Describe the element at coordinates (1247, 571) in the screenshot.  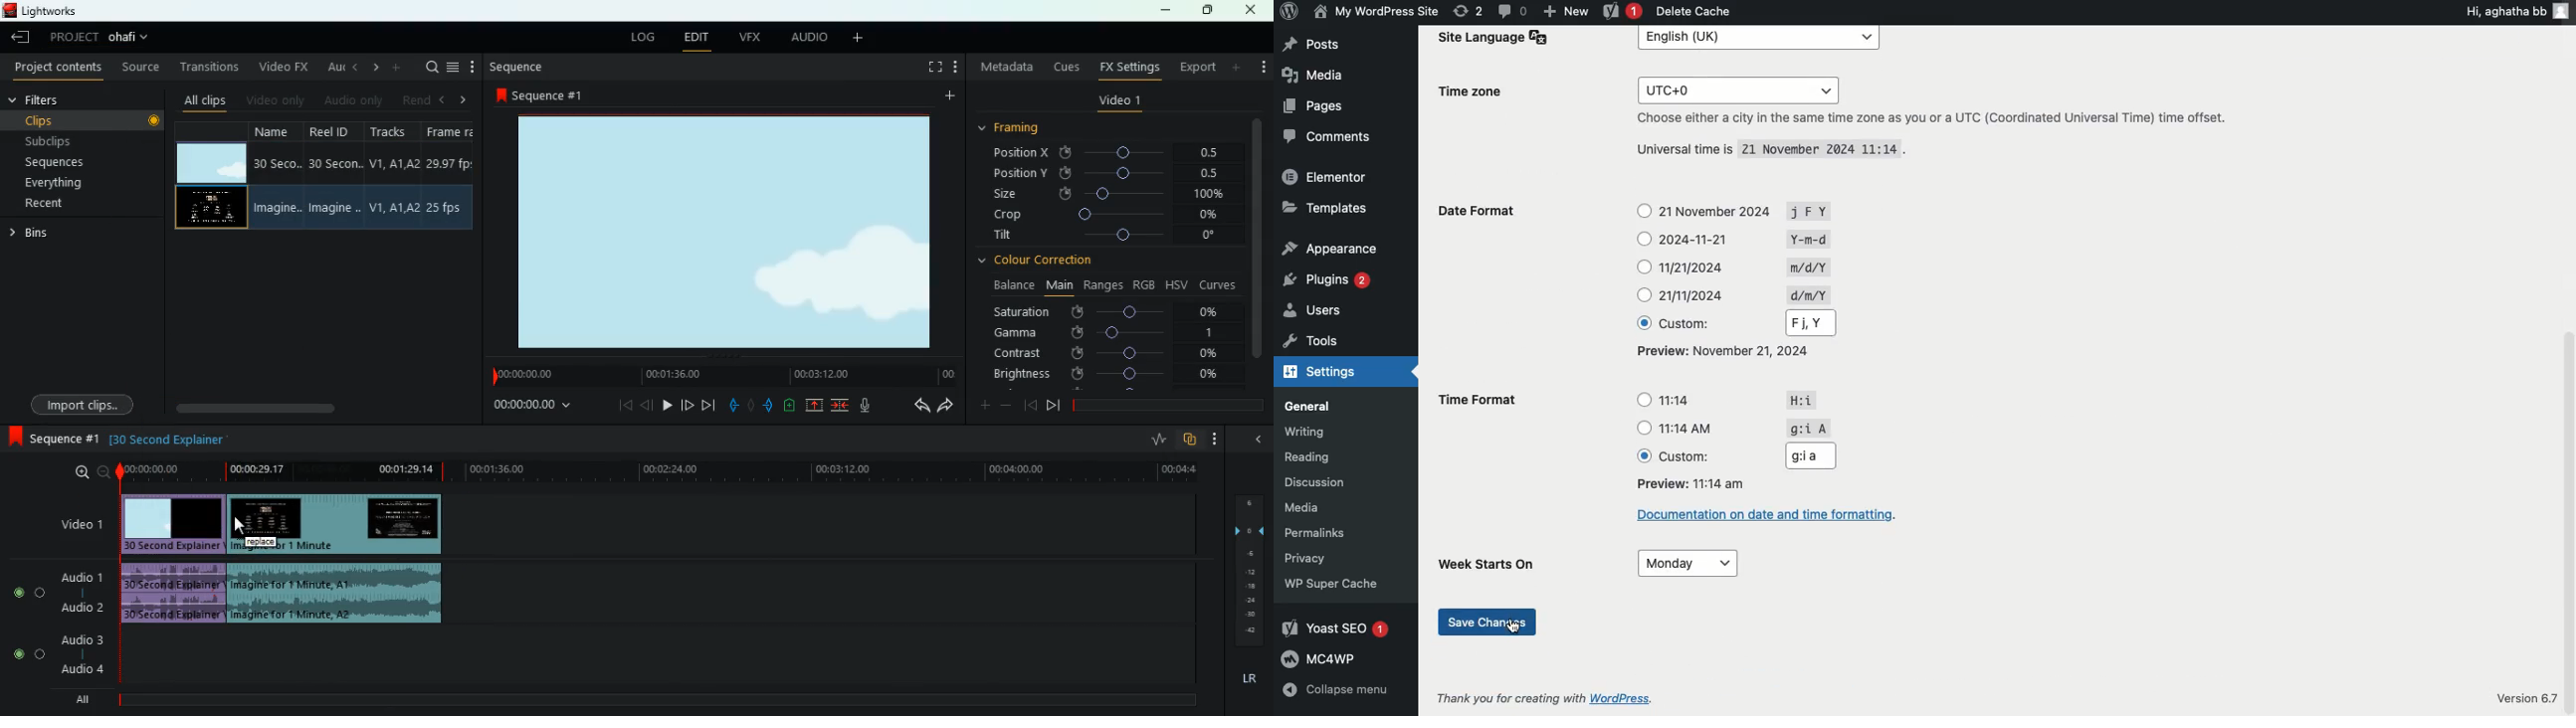
I see `frames` at that location.